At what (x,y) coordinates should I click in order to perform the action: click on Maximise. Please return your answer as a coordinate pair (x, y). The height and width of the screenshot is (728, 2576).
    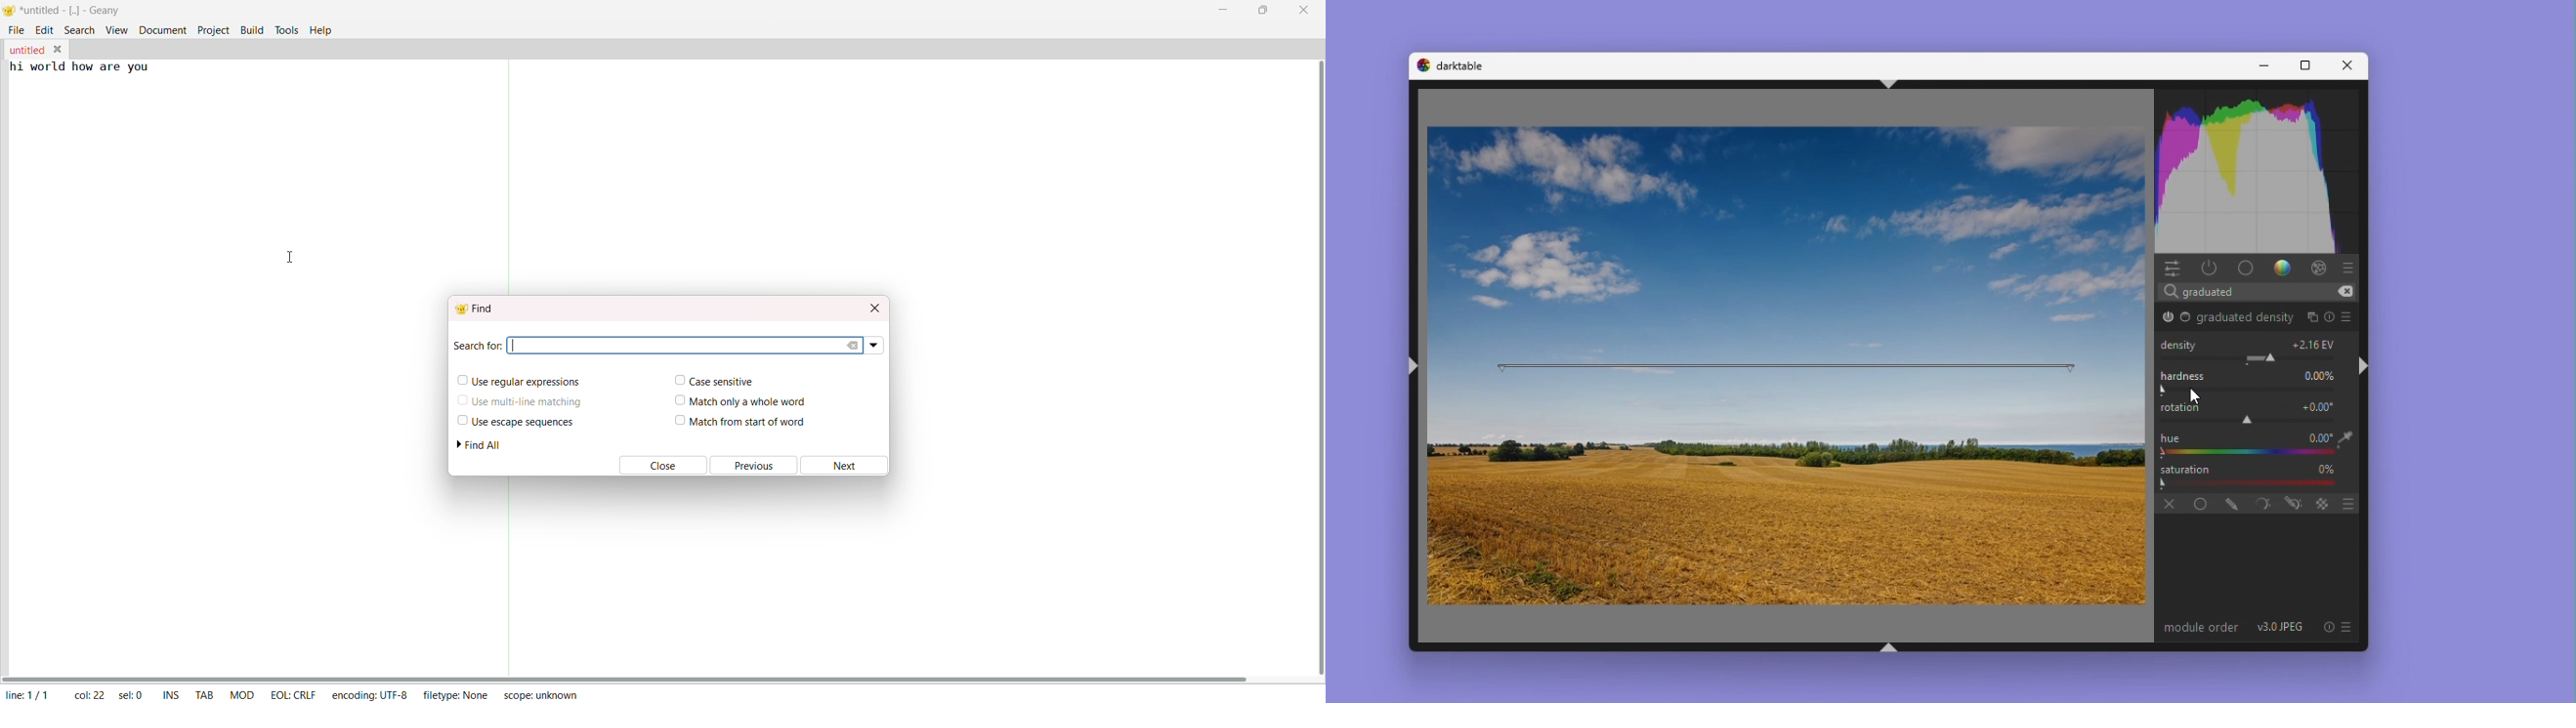
    Looking at the image, I should click on (2302, 66).